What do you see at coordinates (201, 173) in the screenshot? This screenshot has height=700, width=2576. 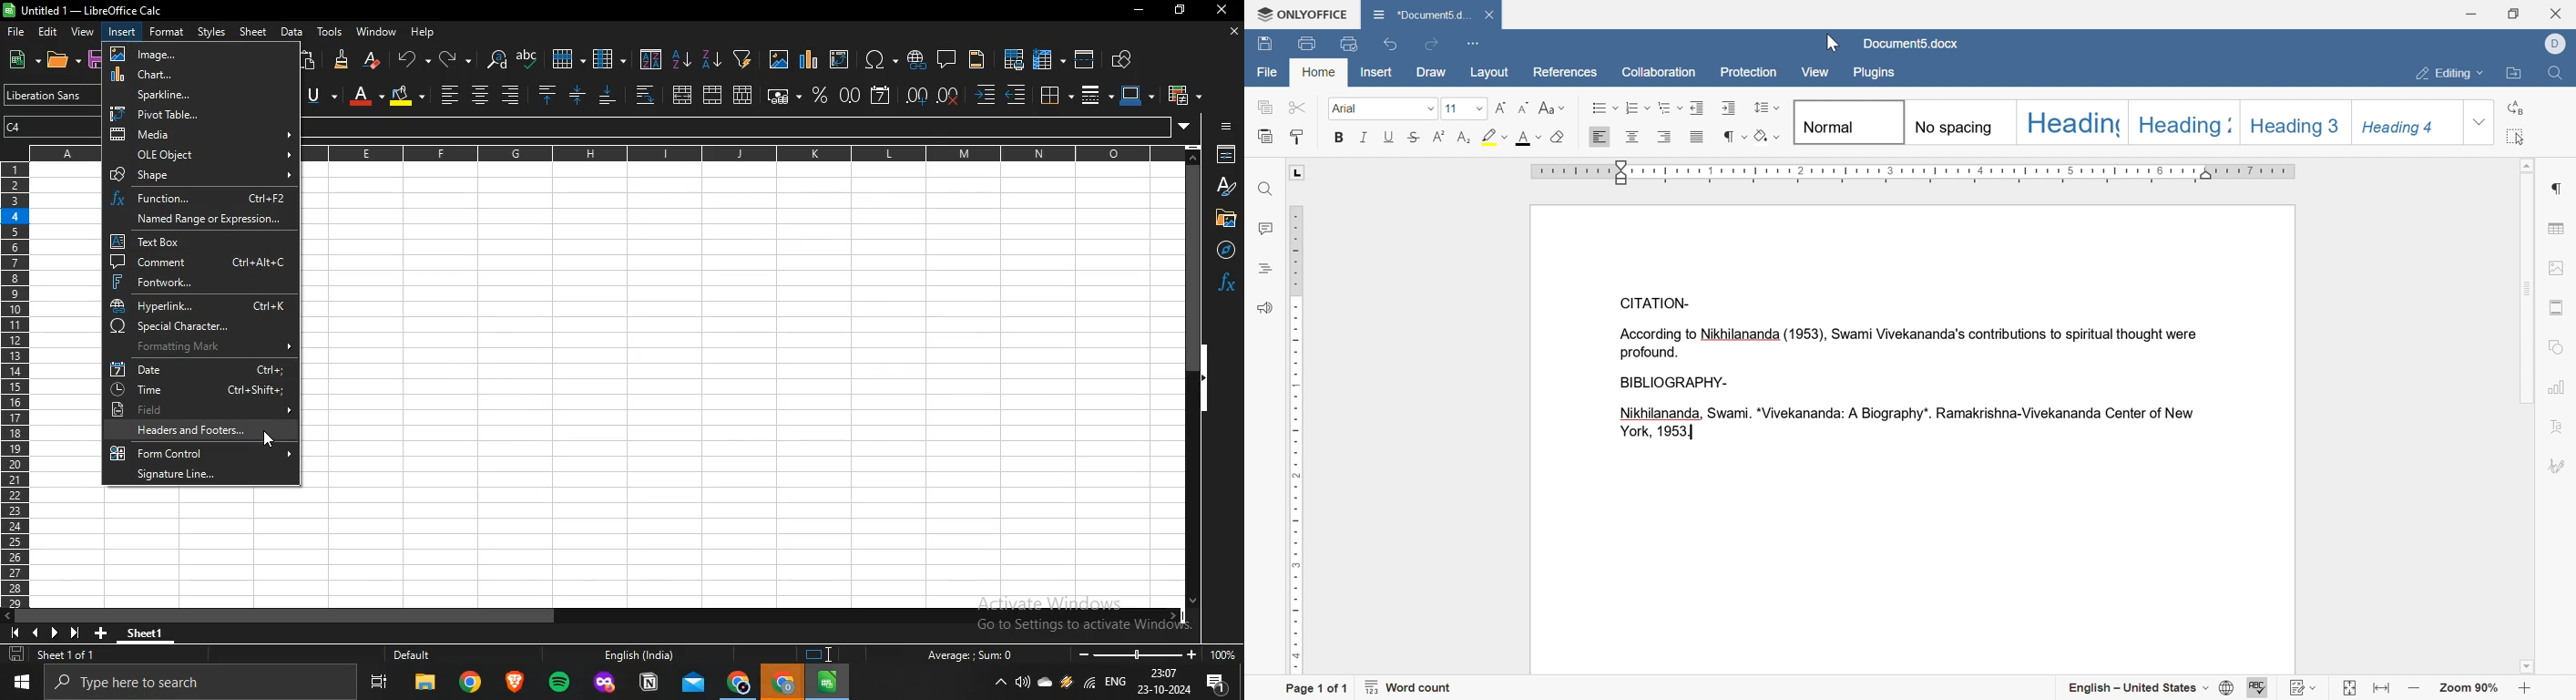 I see `shape` at bounding box center [201, 173].